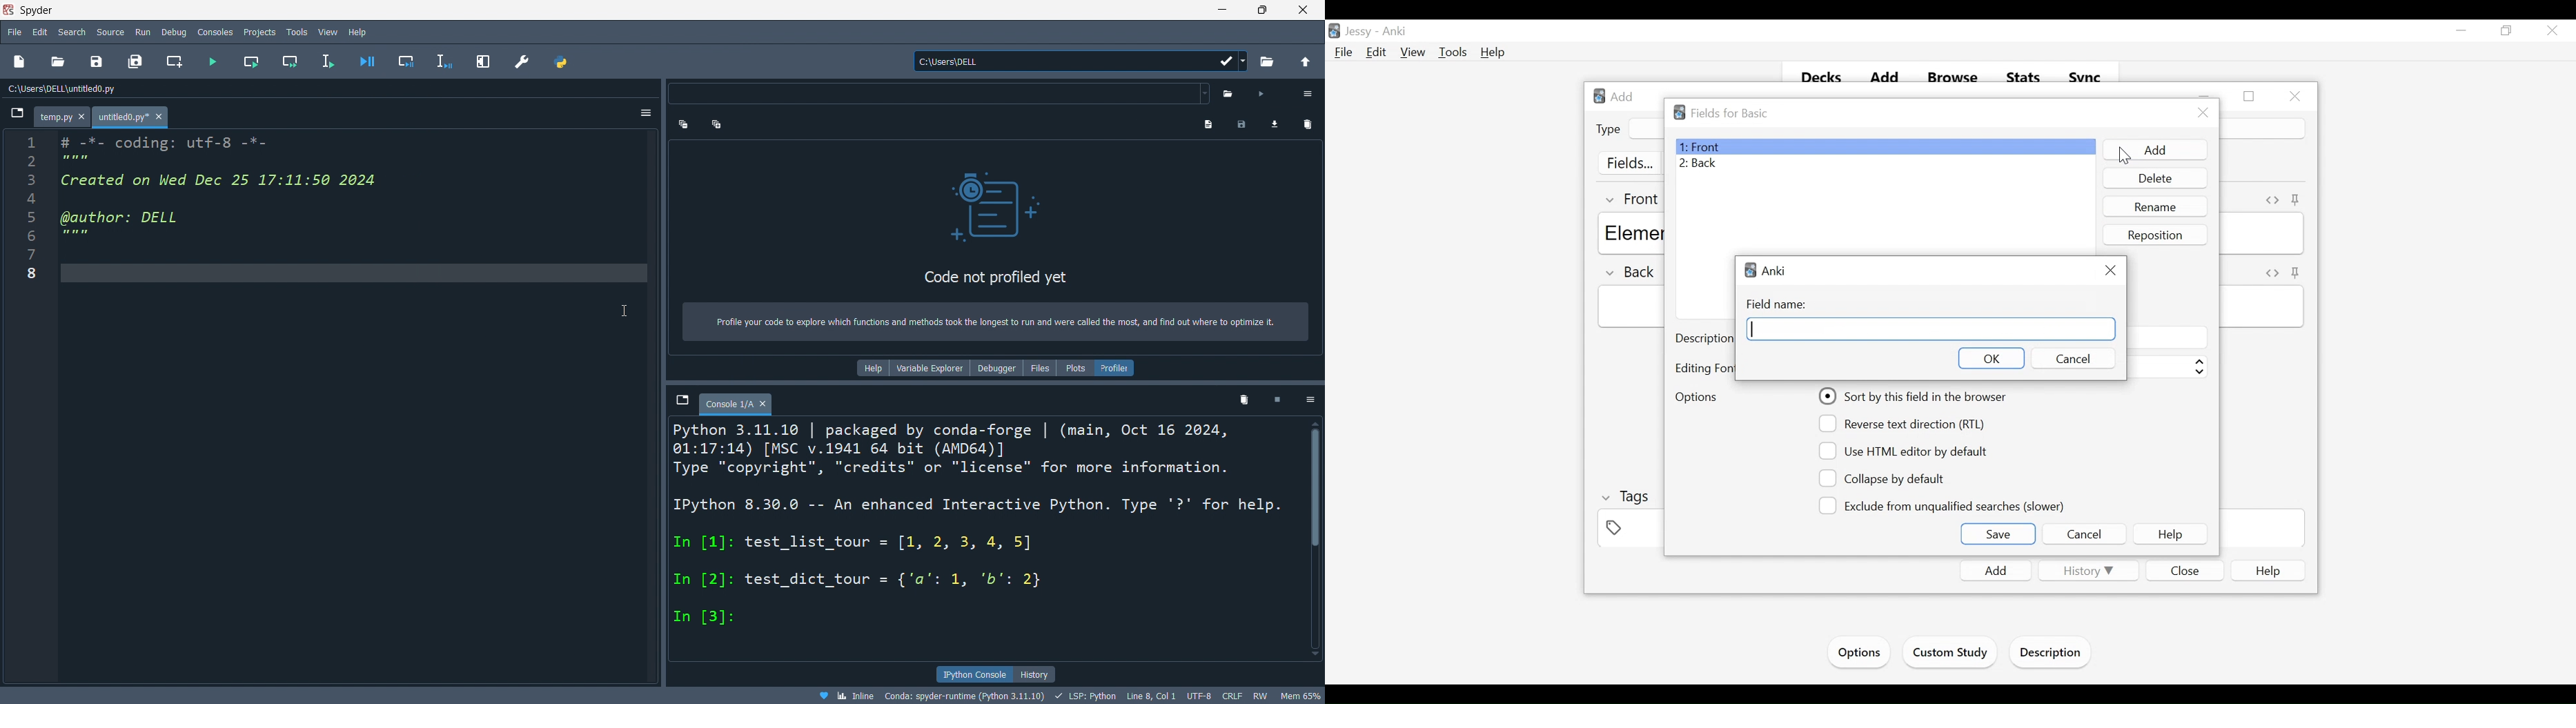  I want to click on Field Name, so click(1780, 305).